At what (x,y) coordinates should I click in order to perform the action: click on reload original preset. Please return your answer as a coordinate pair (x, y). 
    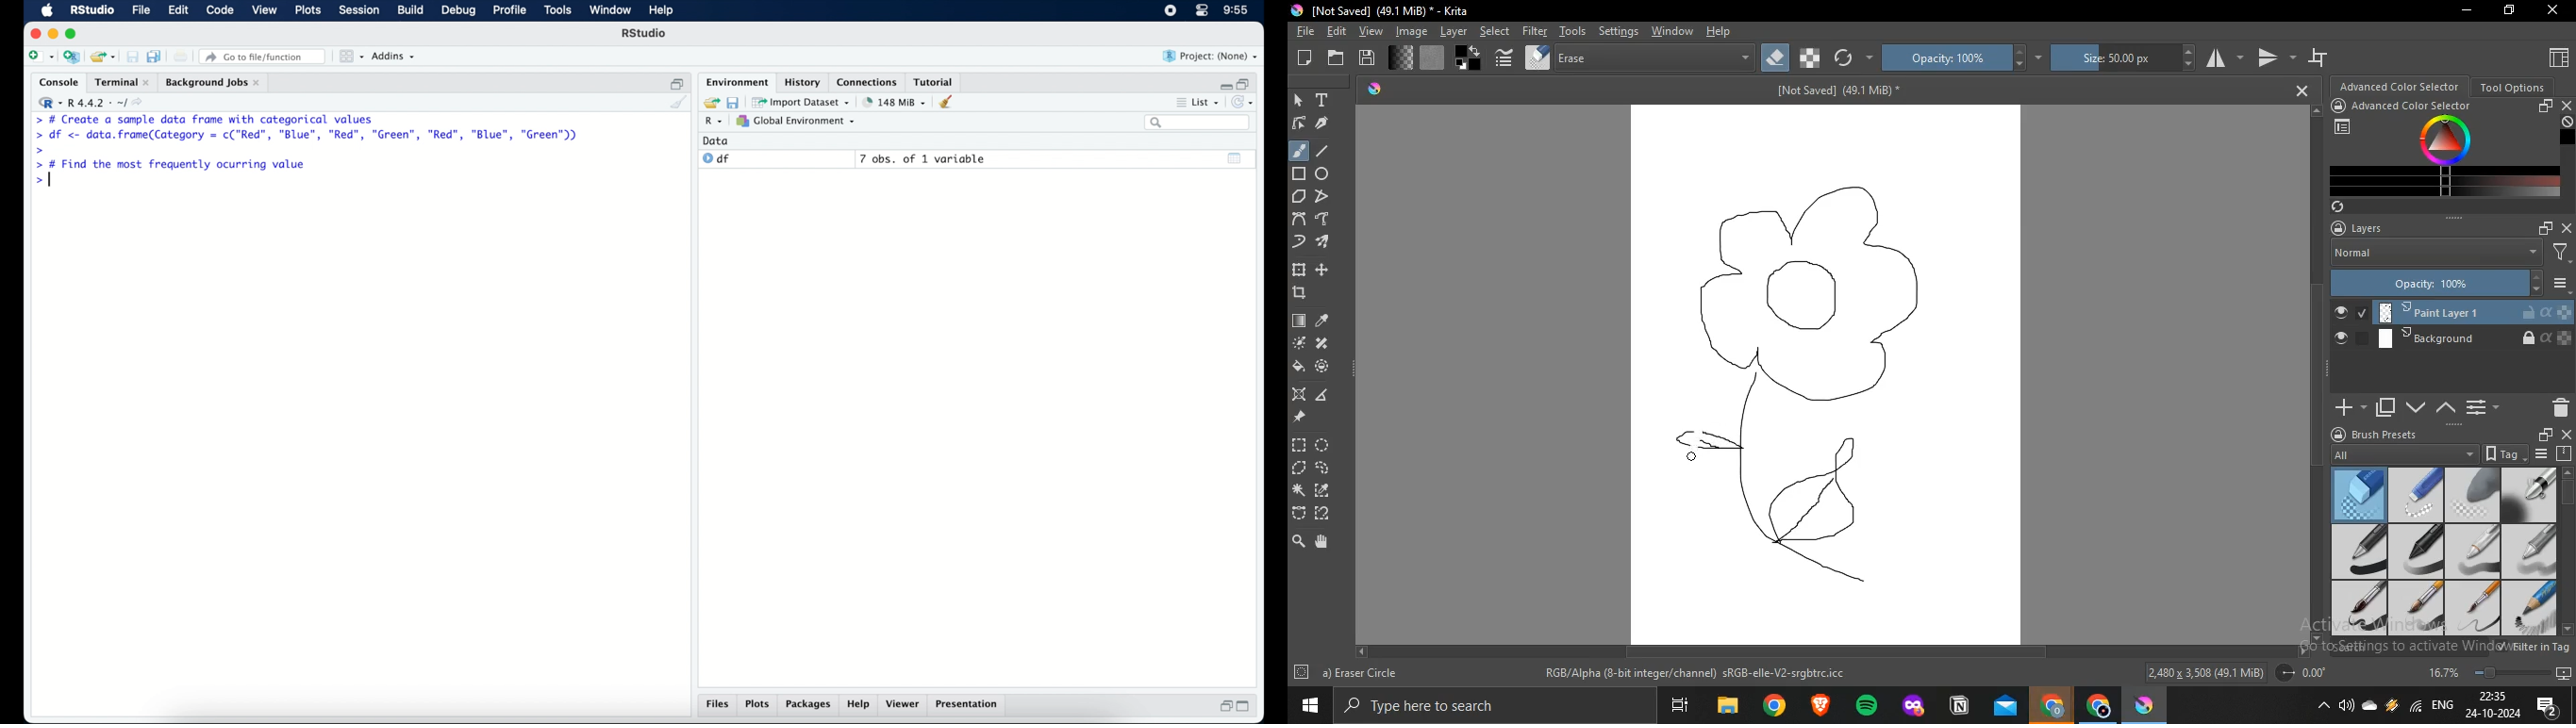
    Looking at the image, I should click on (1853, 58).